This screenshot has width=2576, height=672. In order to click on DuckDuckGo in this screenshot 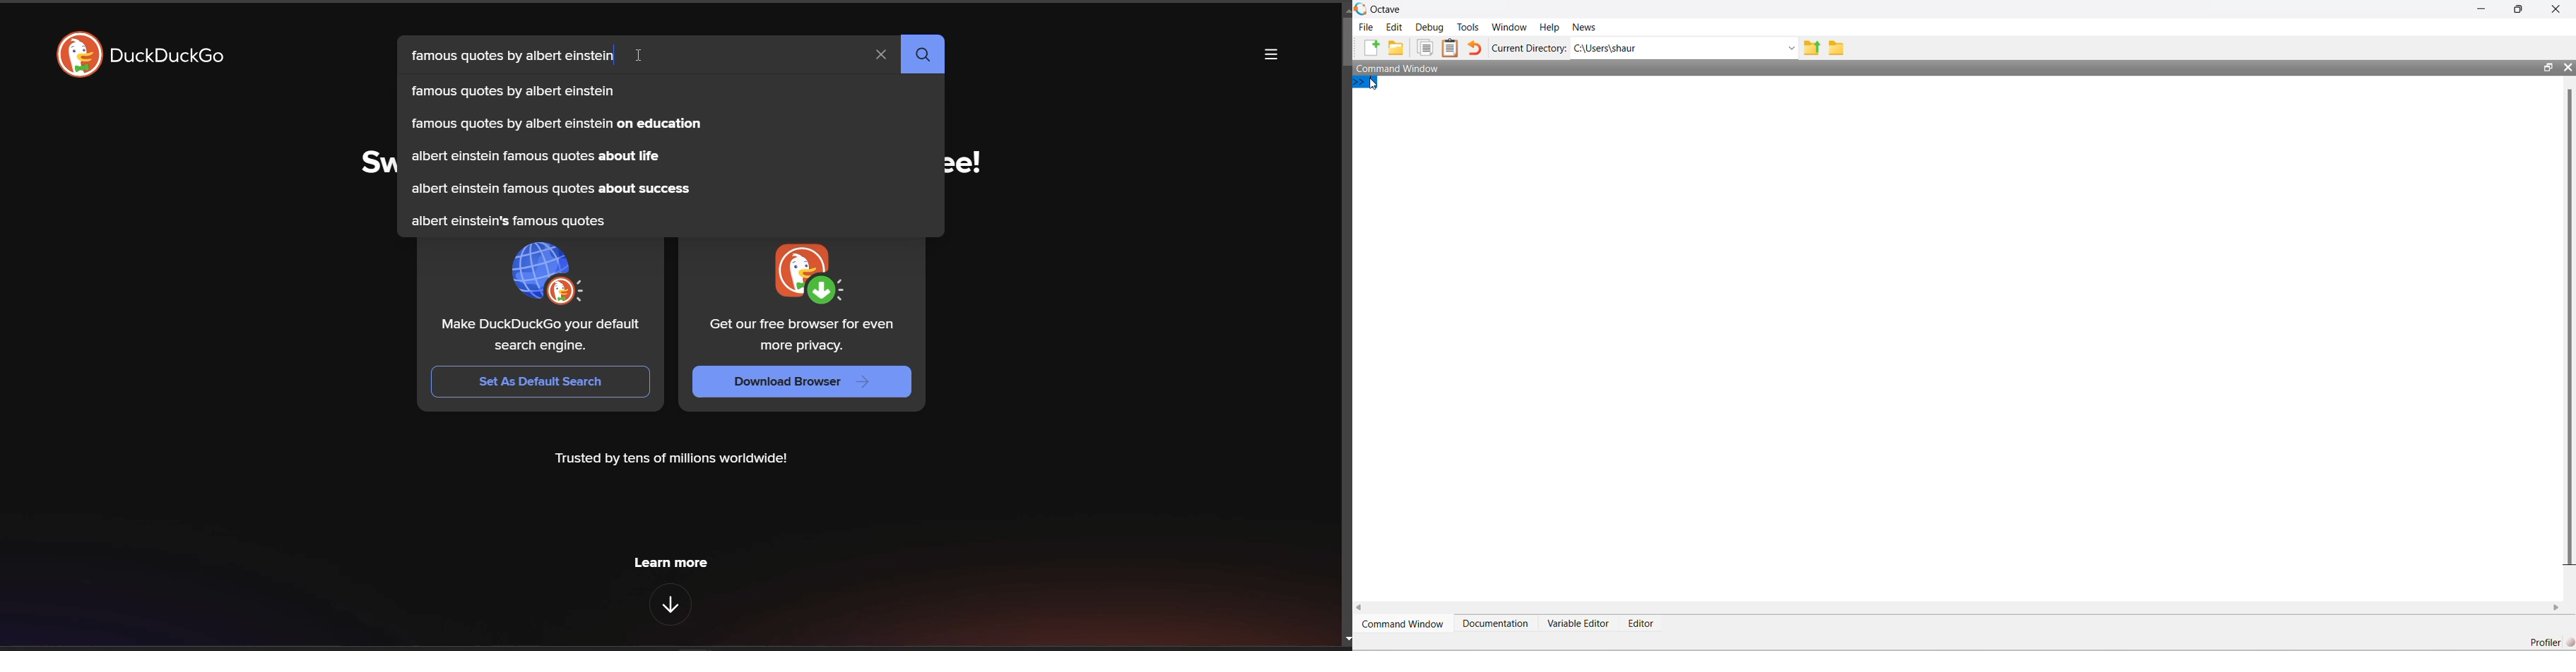, I will do `click(169, 56)`.